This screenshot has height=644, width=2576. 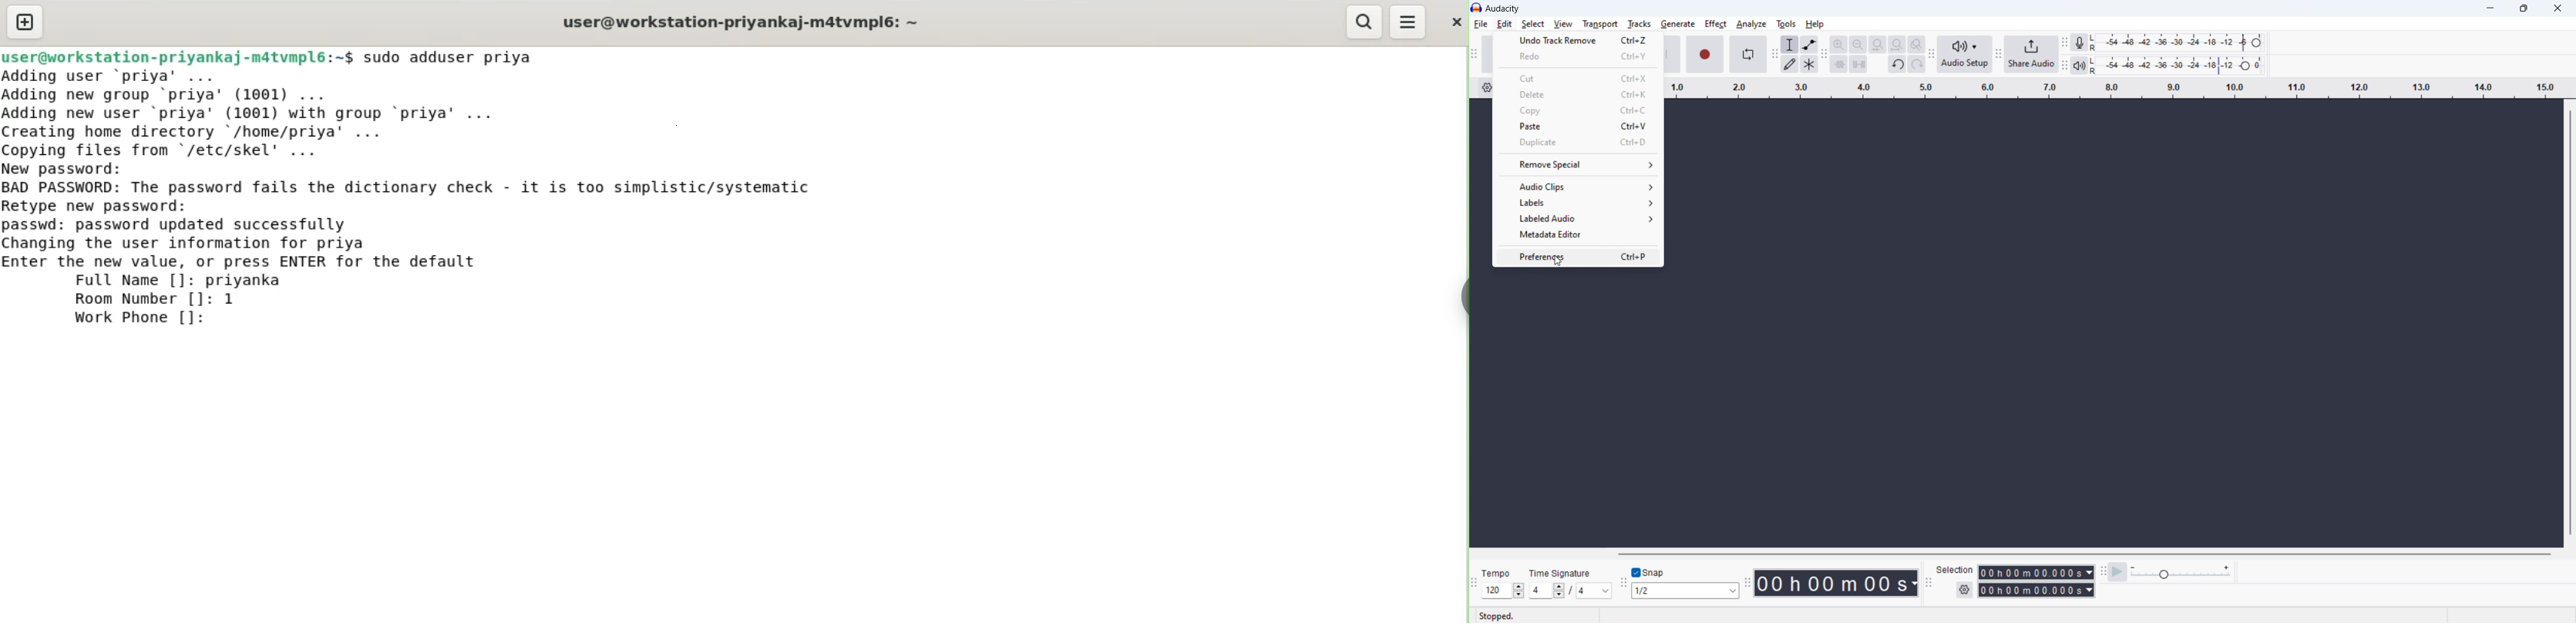 I want to click on passwd: password updated successfullyChanging the user information for priyaEnter the new value, or press ENTER for the defaultFull Name []: priyankal , so click(x=242, y=253).